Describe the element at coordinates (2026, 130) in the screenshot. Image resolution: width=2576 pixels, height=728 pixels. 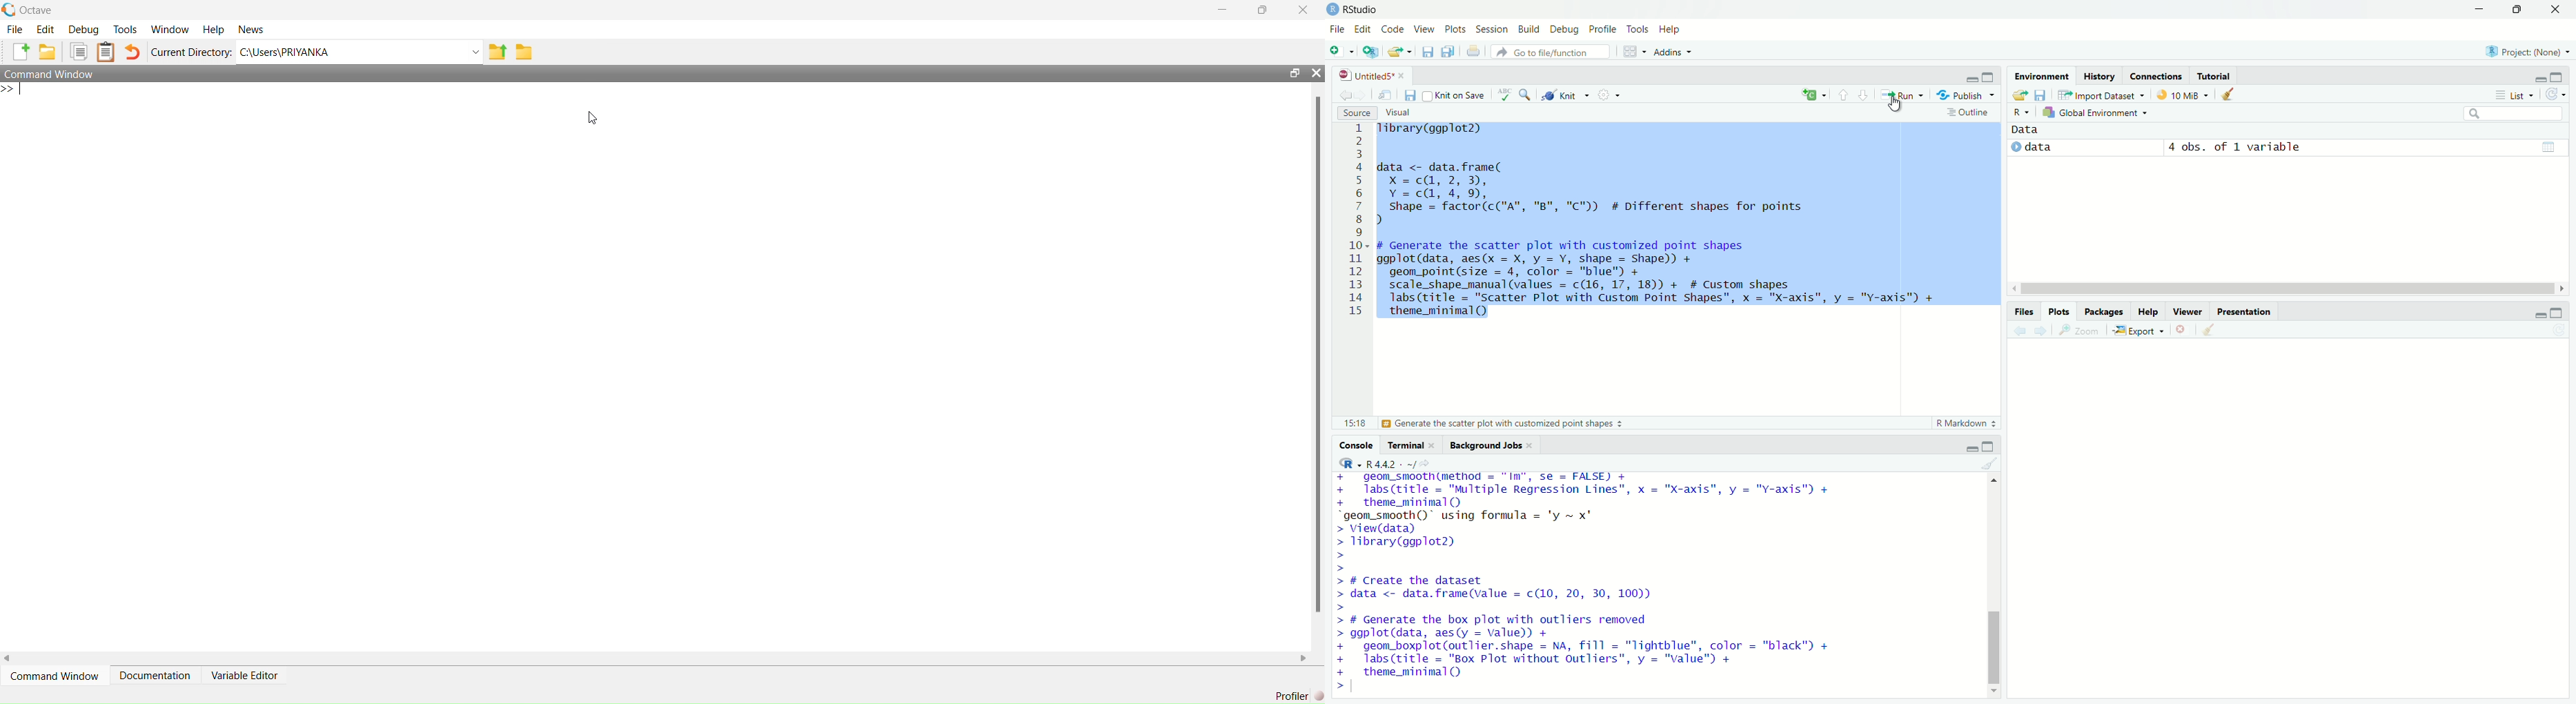
I see `Data` at that location.